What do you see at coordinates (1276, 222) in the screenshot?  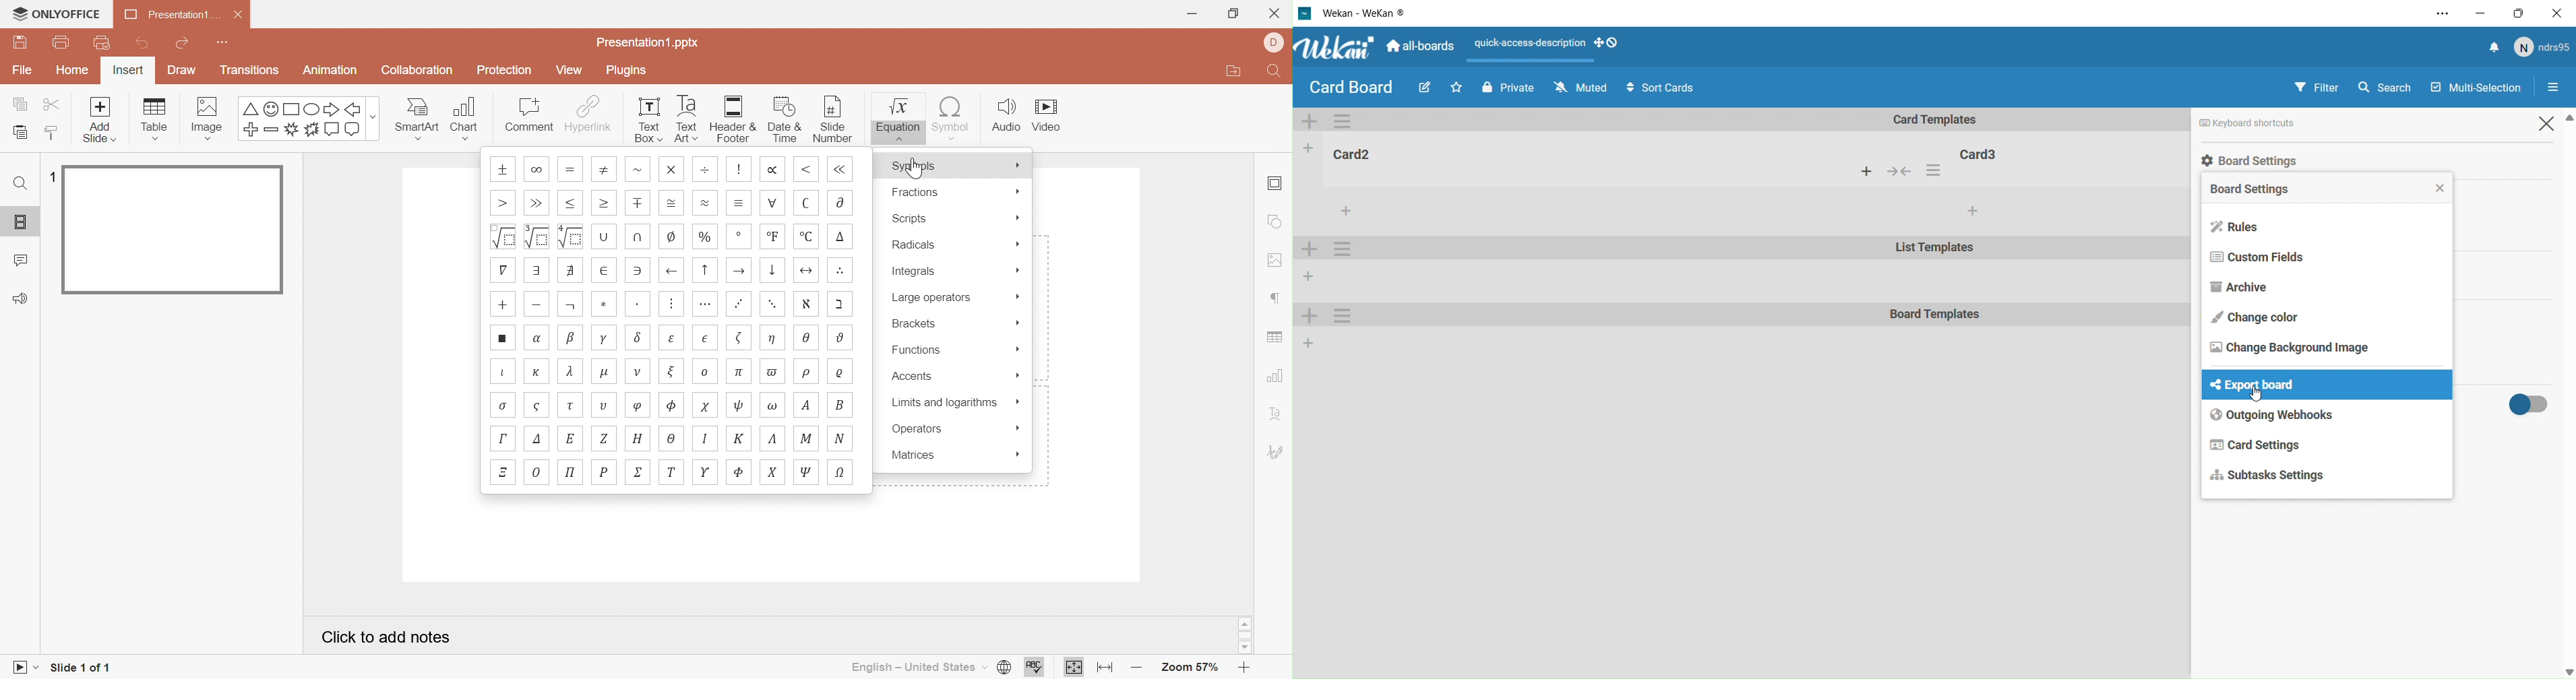 I see `shape settings` at bounding box center [1276, 222].